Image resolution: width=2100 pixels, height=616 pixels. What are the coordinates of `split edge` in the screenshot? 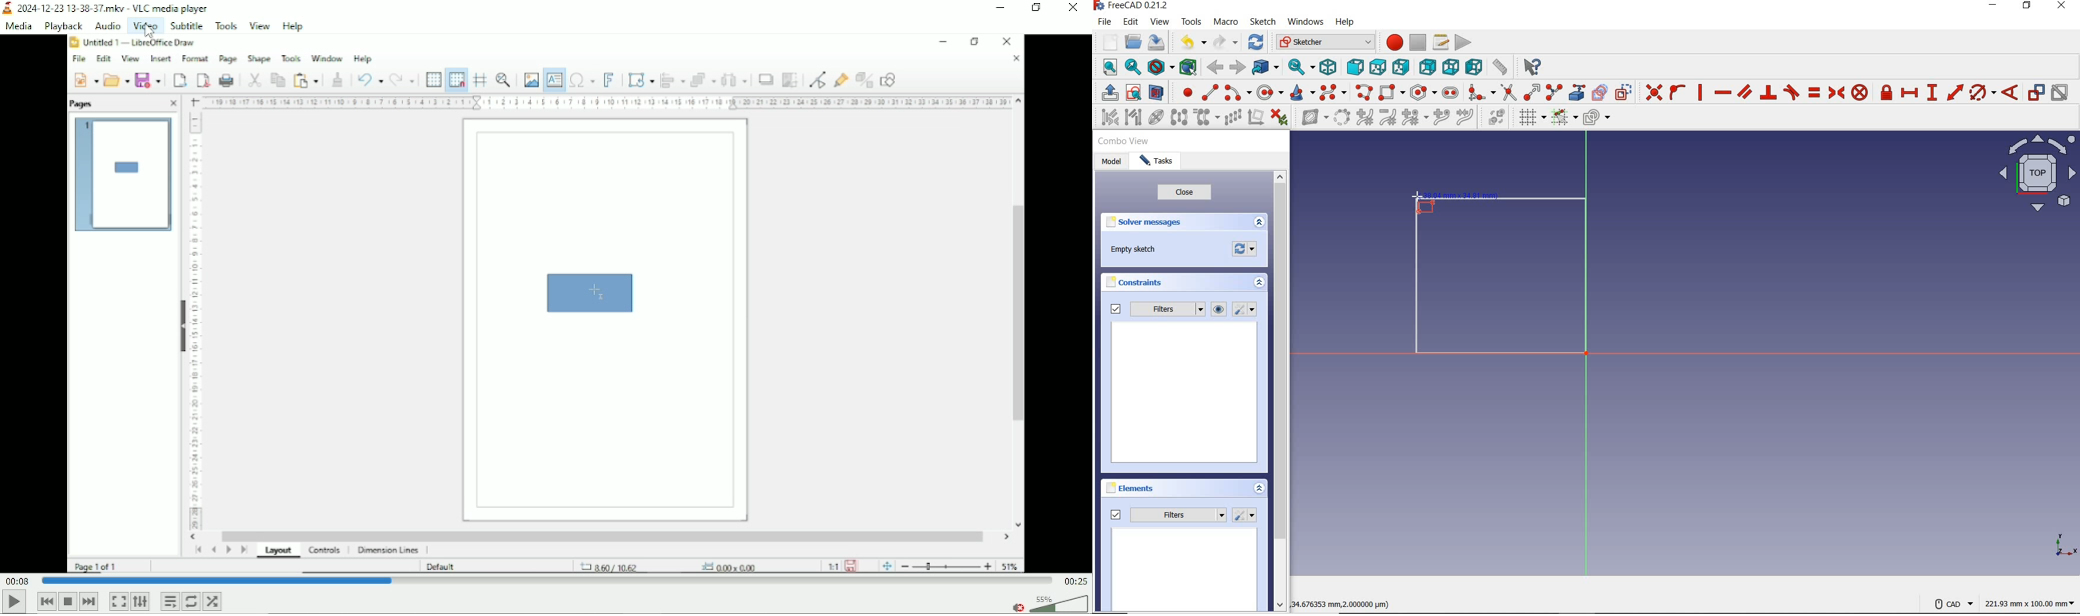 It's located at (1554, 92).